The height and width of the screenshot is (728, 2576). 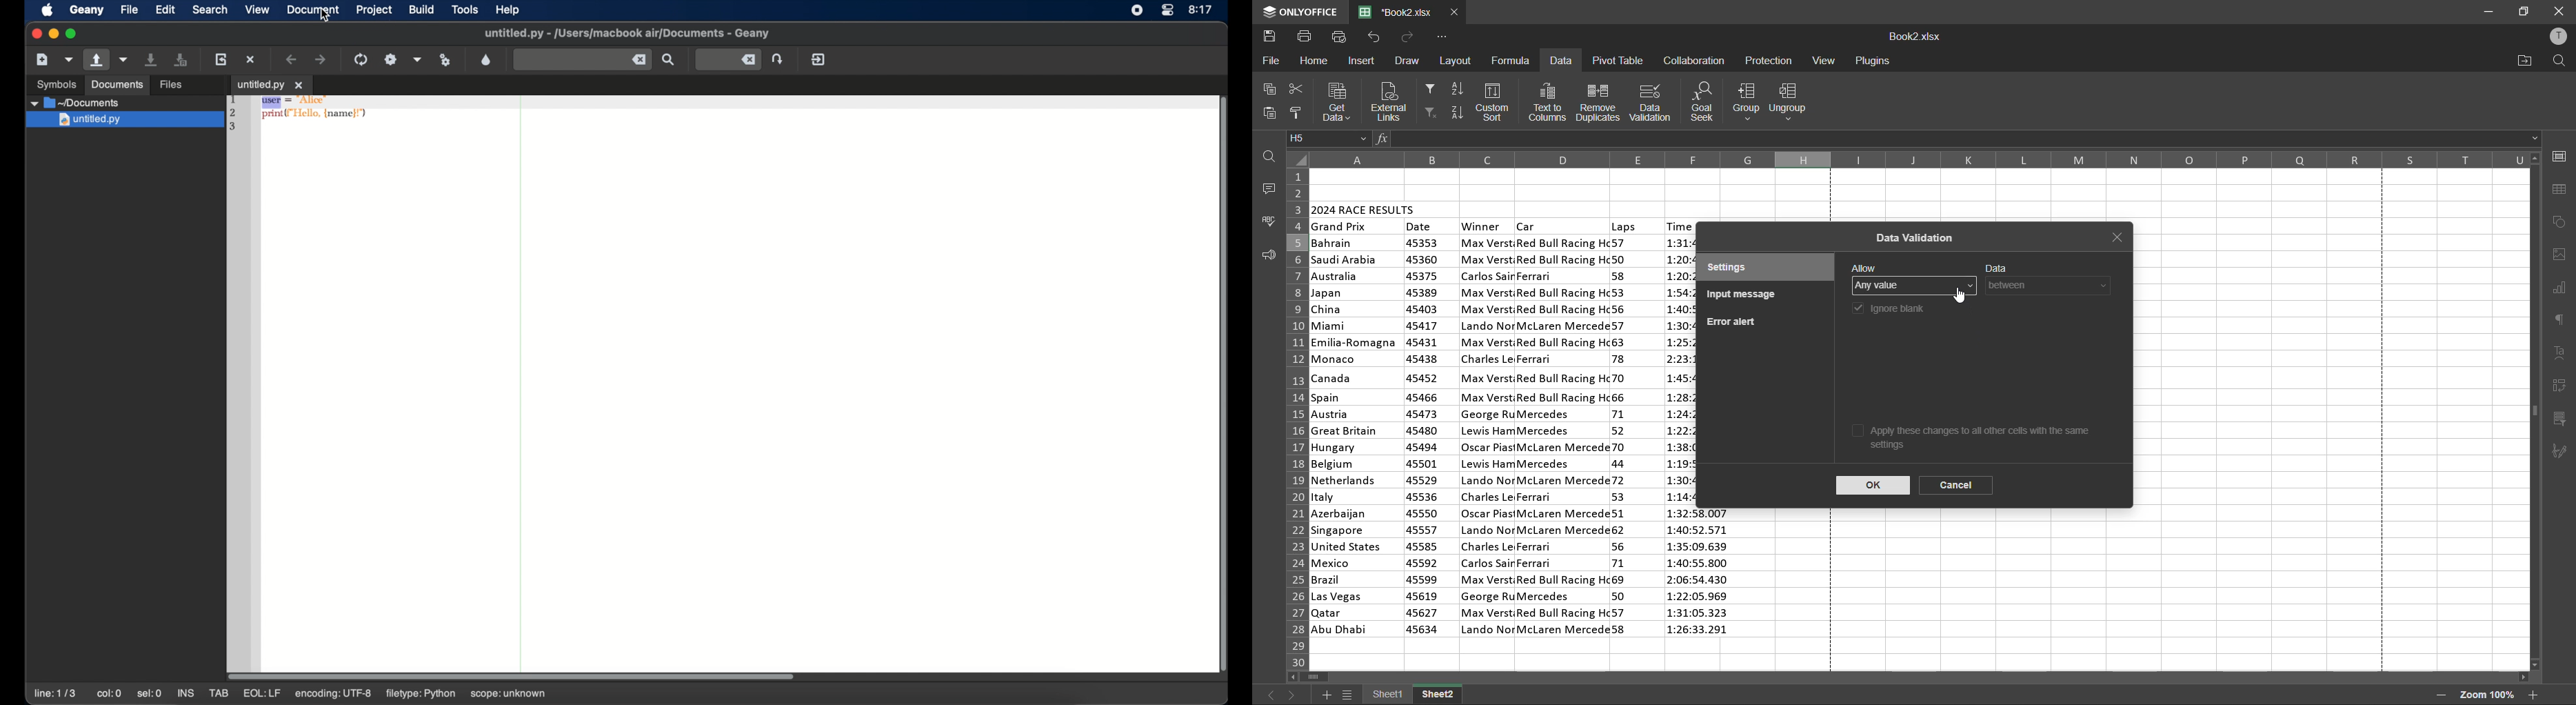 What do you see at coordinates (2560, 223) in the screenshot?
I see `shapes` at bounding box center [2560, 223].